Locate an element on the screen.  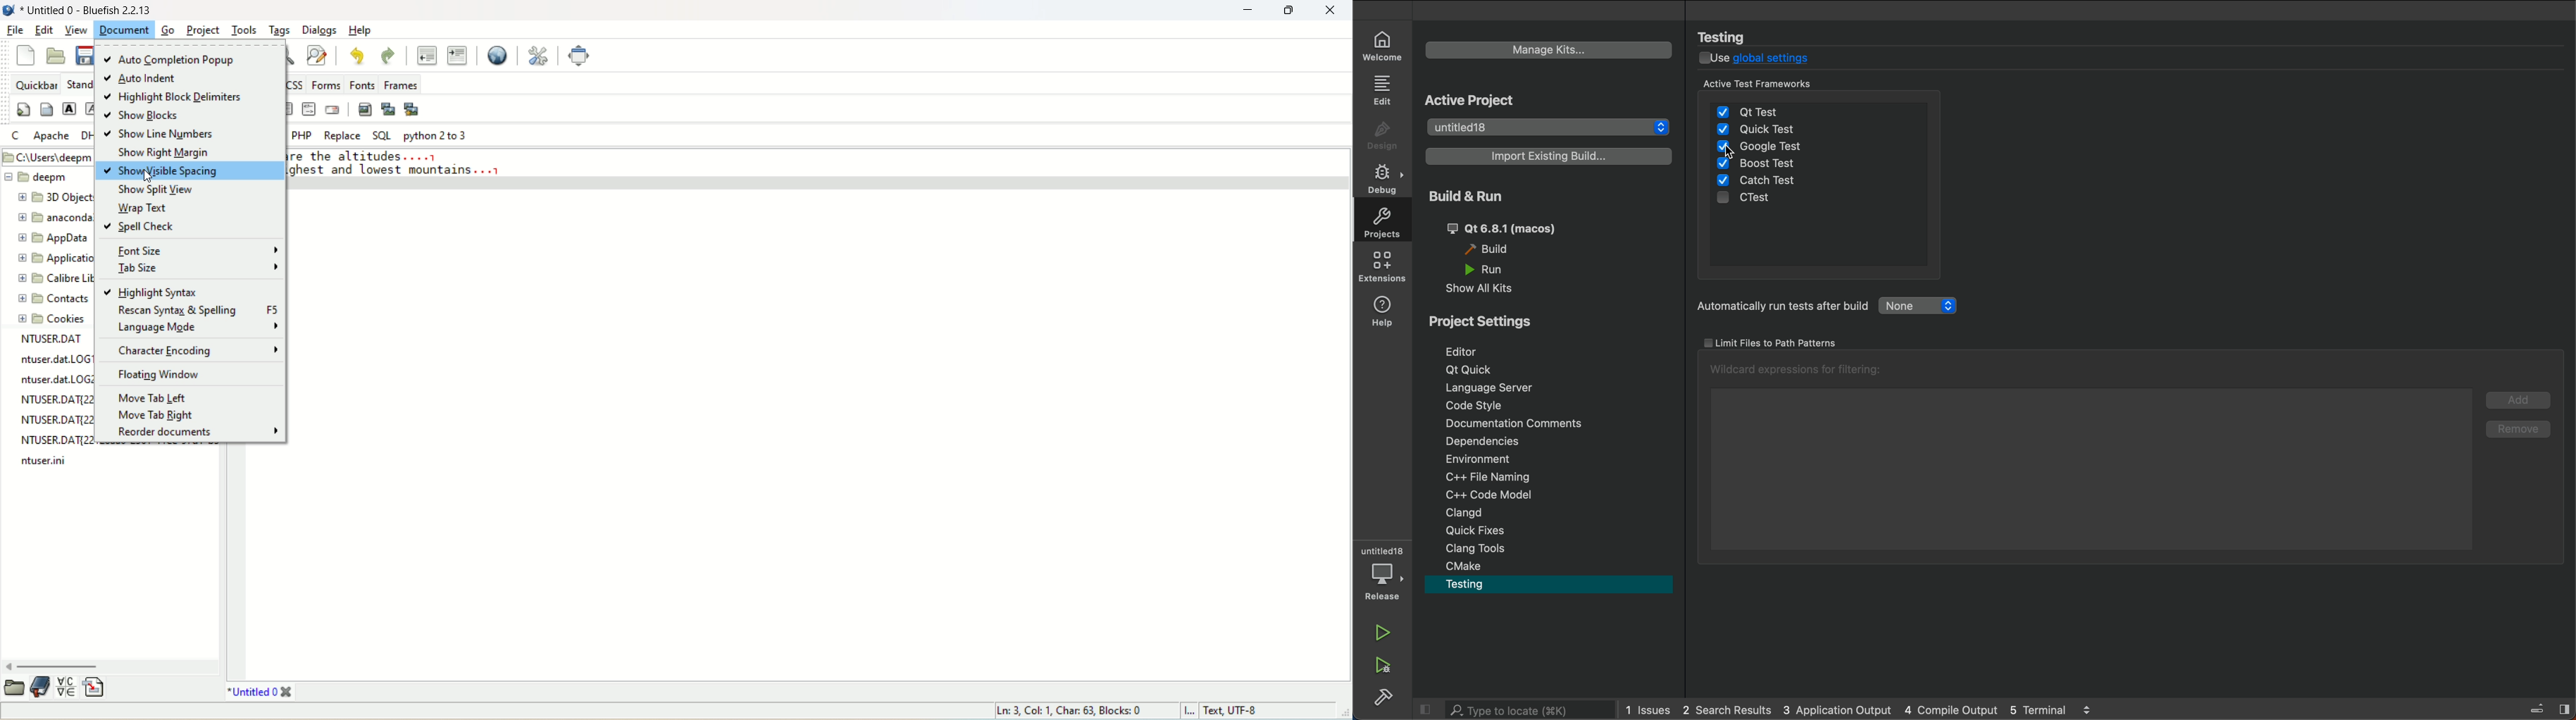
 is located at coordinates (1544, 352).